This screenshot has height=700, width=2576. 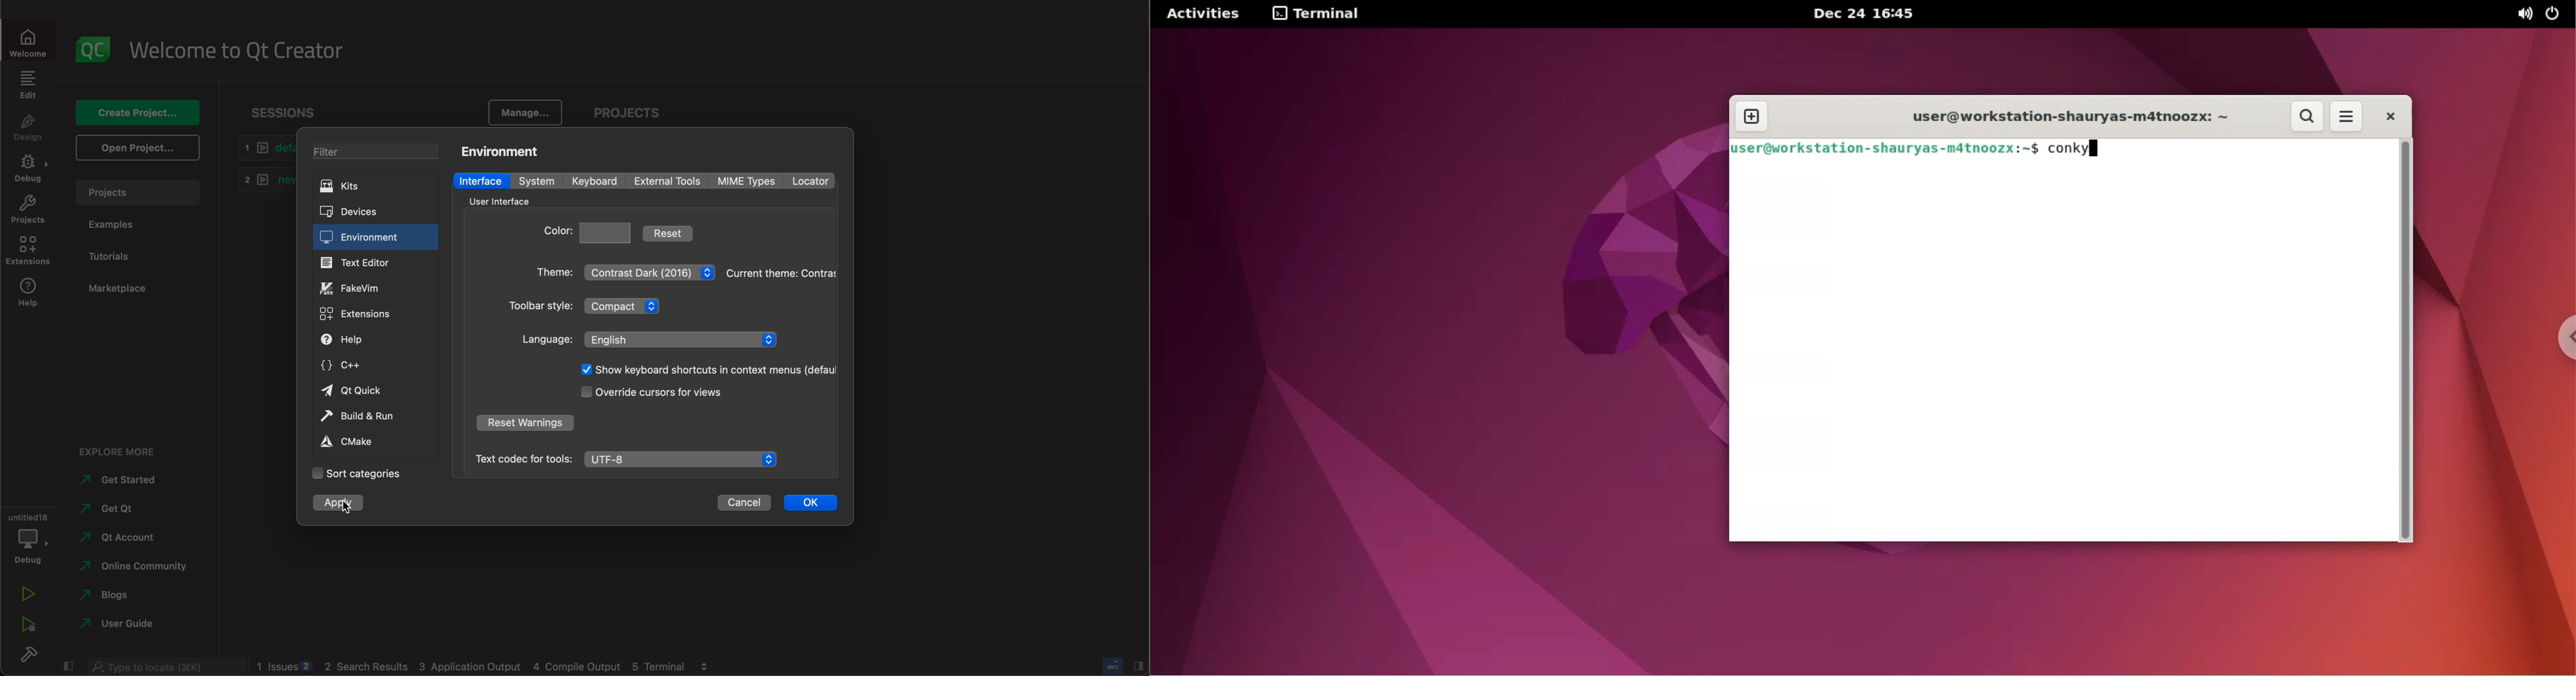 I want to click on external tools, so click(x=667, y=181).